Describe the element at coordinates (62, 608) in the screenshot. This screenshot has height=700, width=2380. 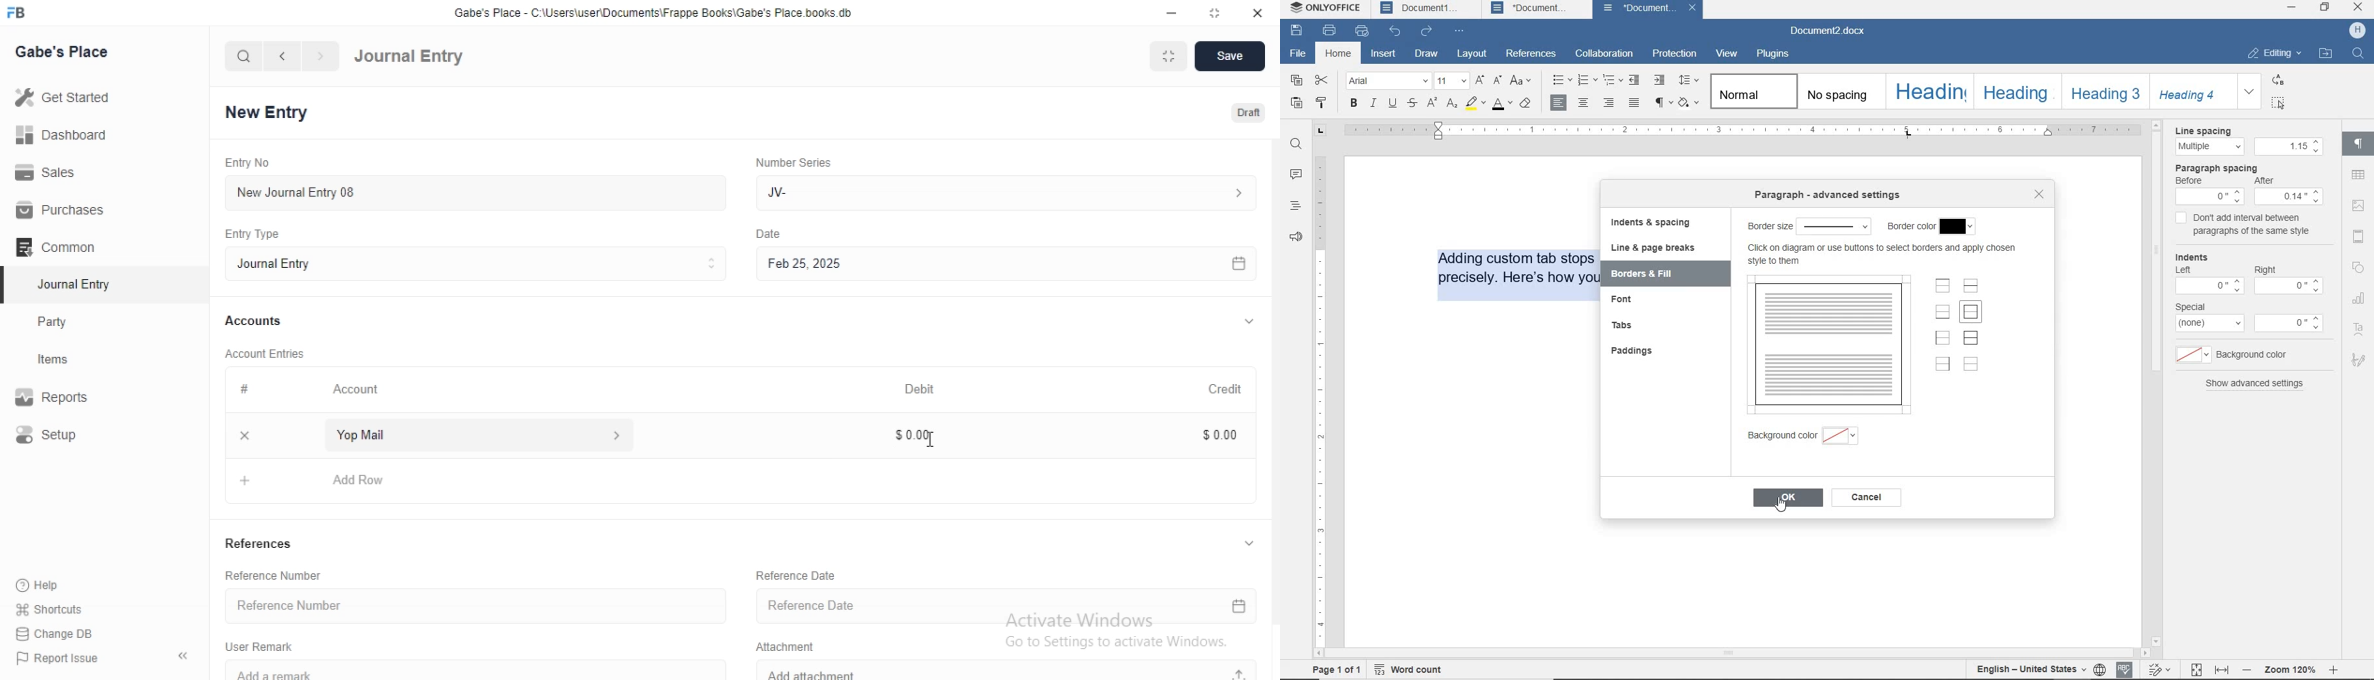
I see `shortcuts` at that location.